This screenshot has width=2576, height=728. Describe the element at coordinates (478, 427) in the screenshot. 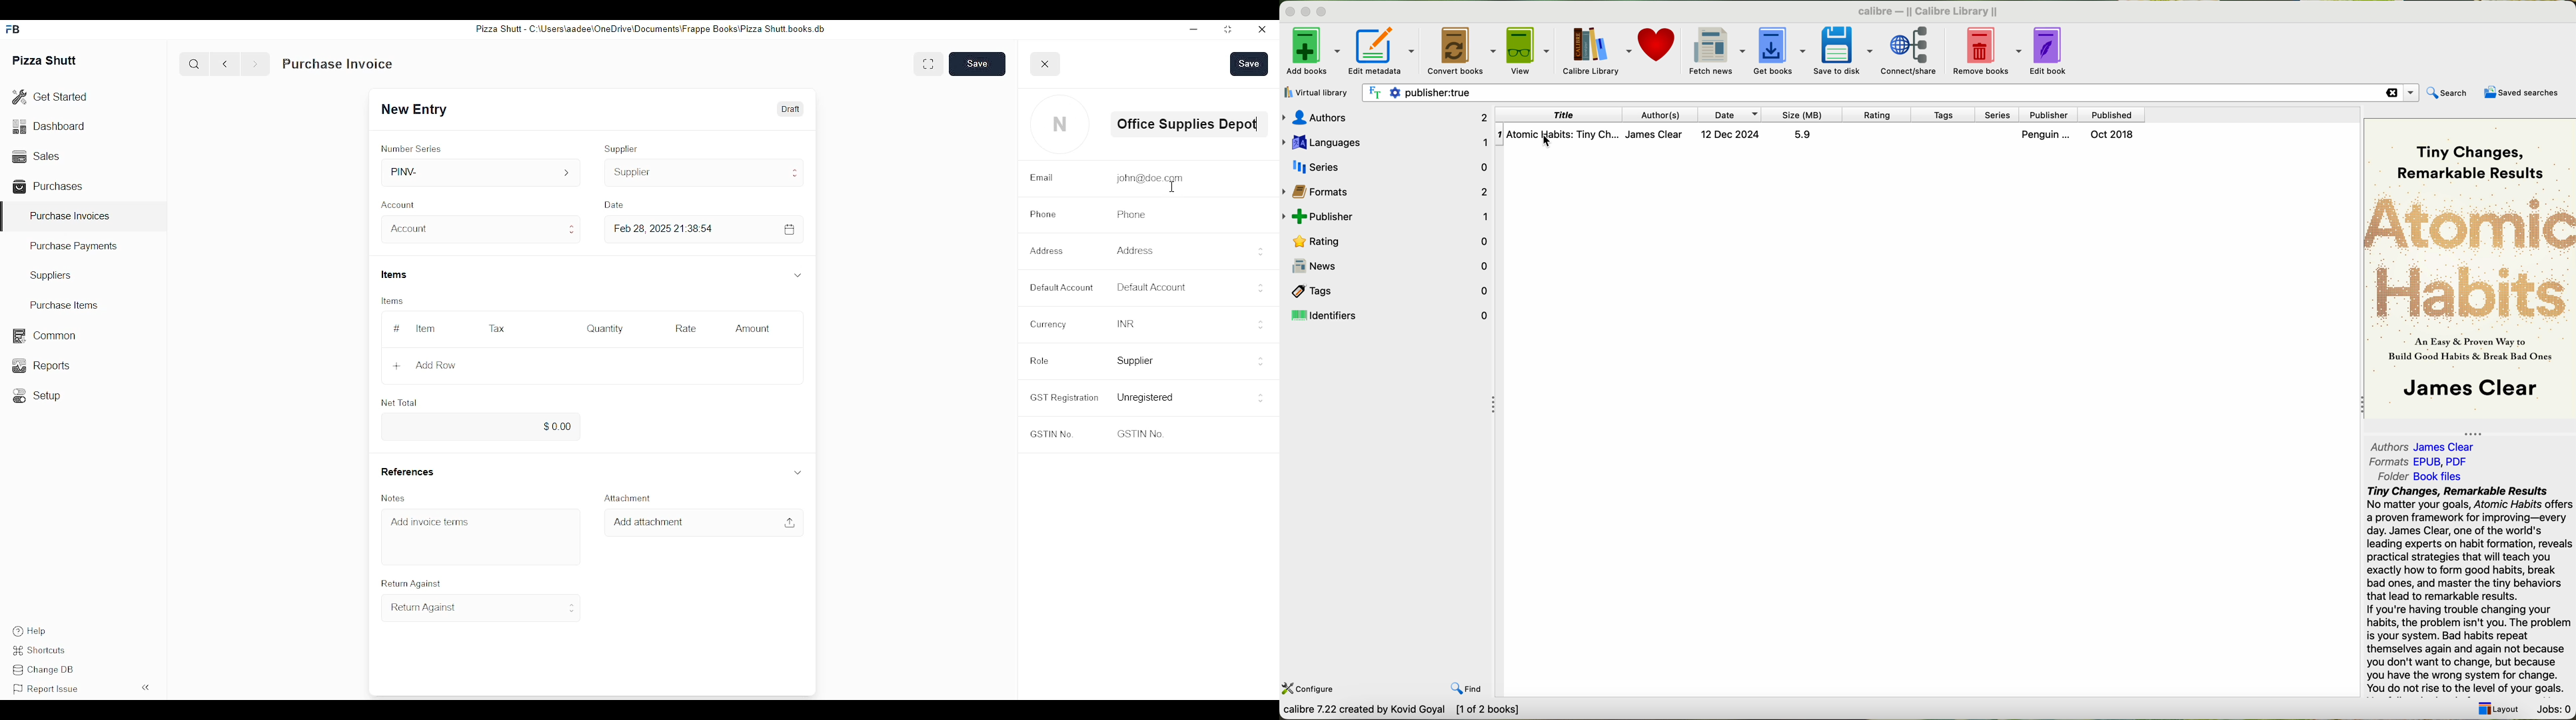

I see `0.00` at that location.